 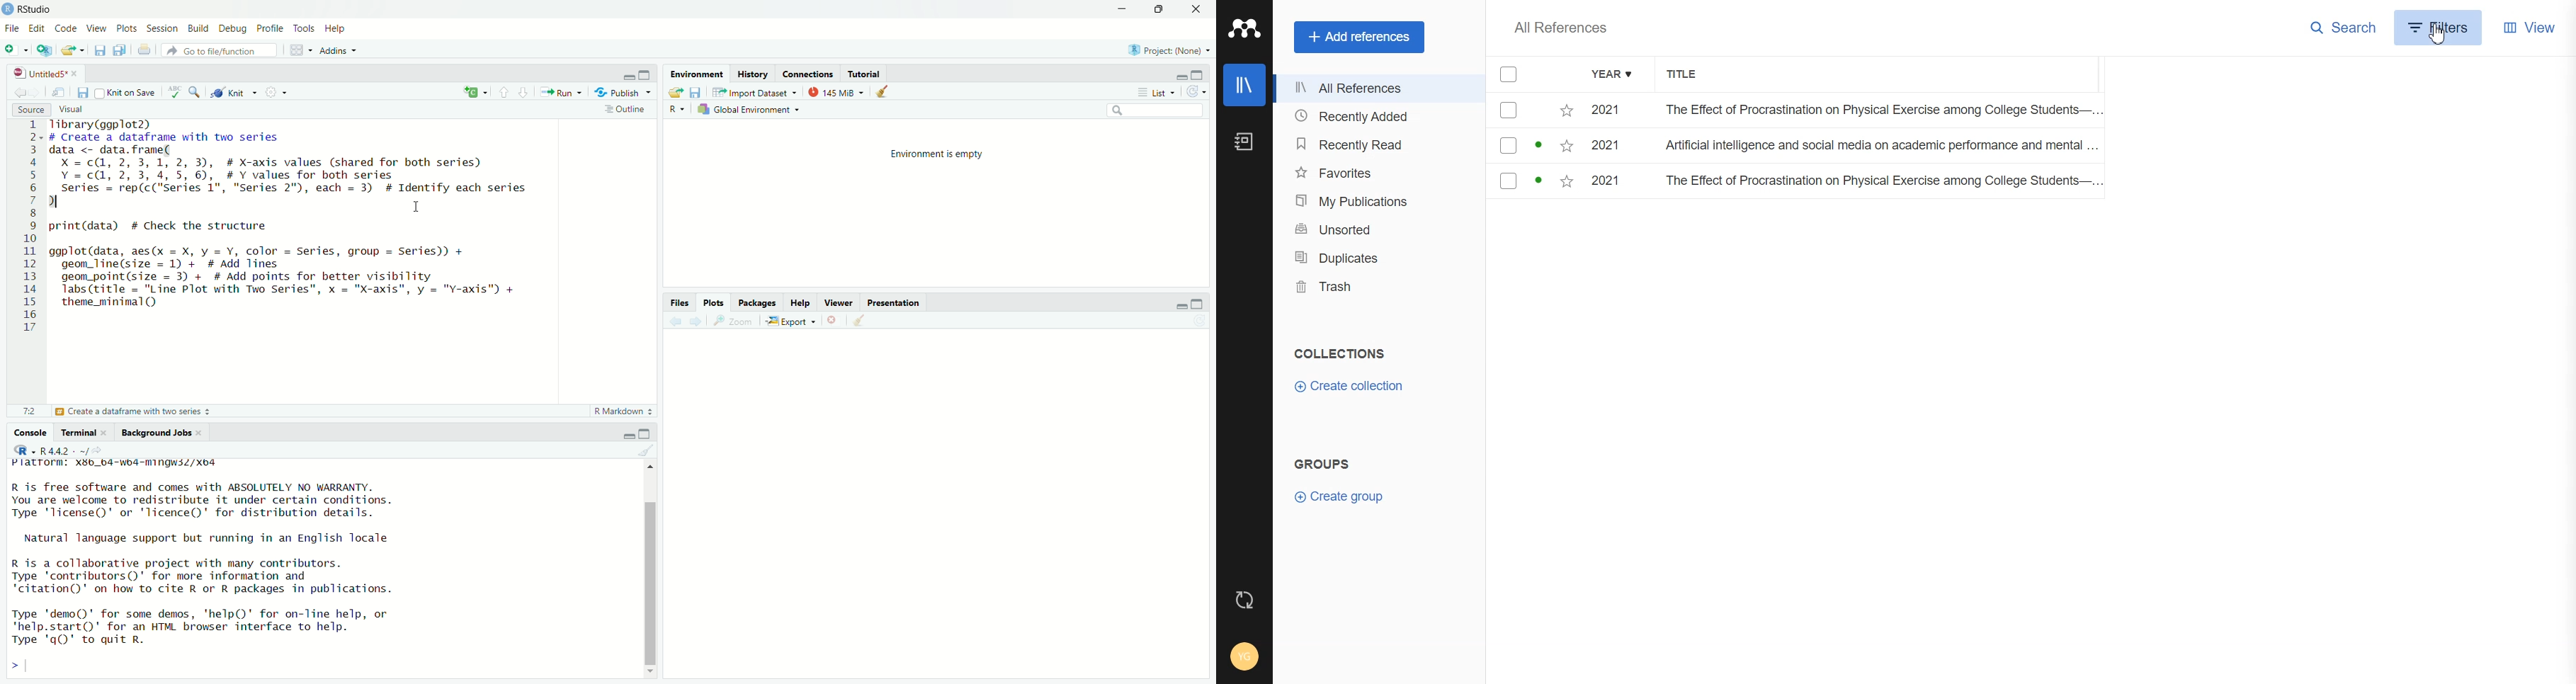 I want to click on Outline, so click(x=625, y=109).